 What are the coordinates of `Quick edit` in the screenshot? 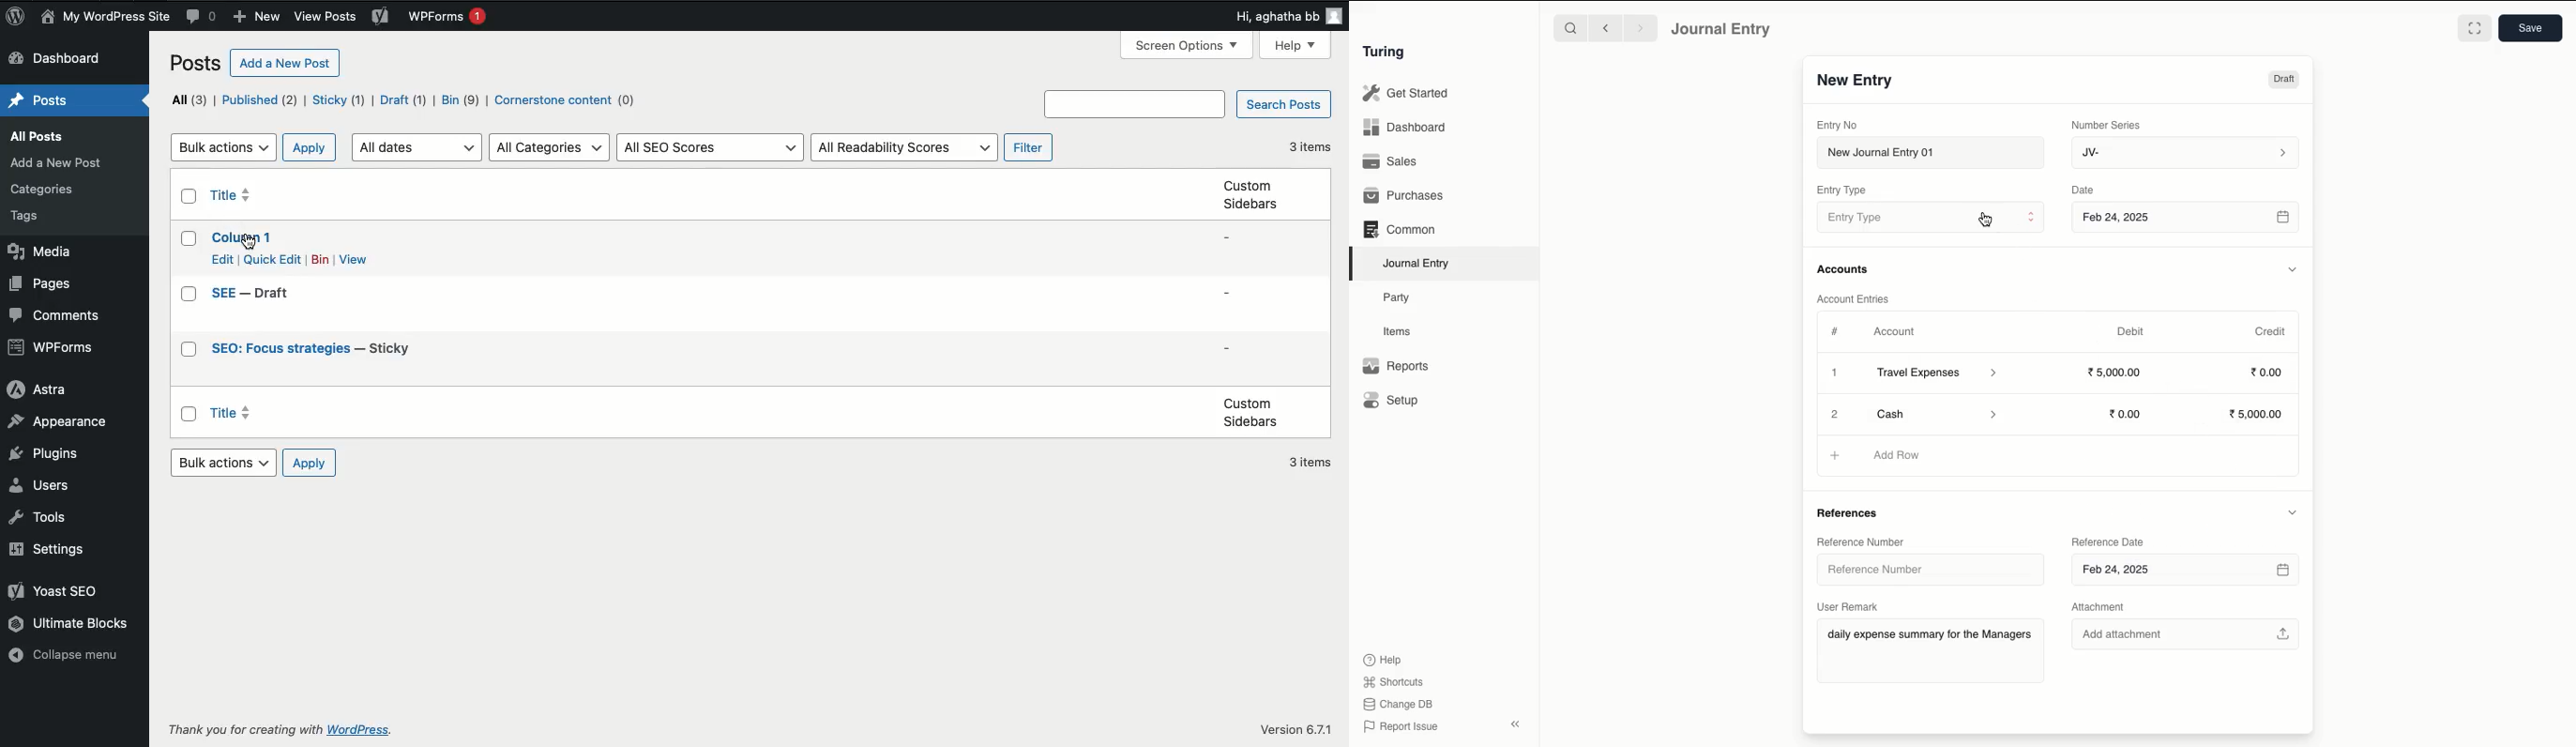 It's located at (275, 258).